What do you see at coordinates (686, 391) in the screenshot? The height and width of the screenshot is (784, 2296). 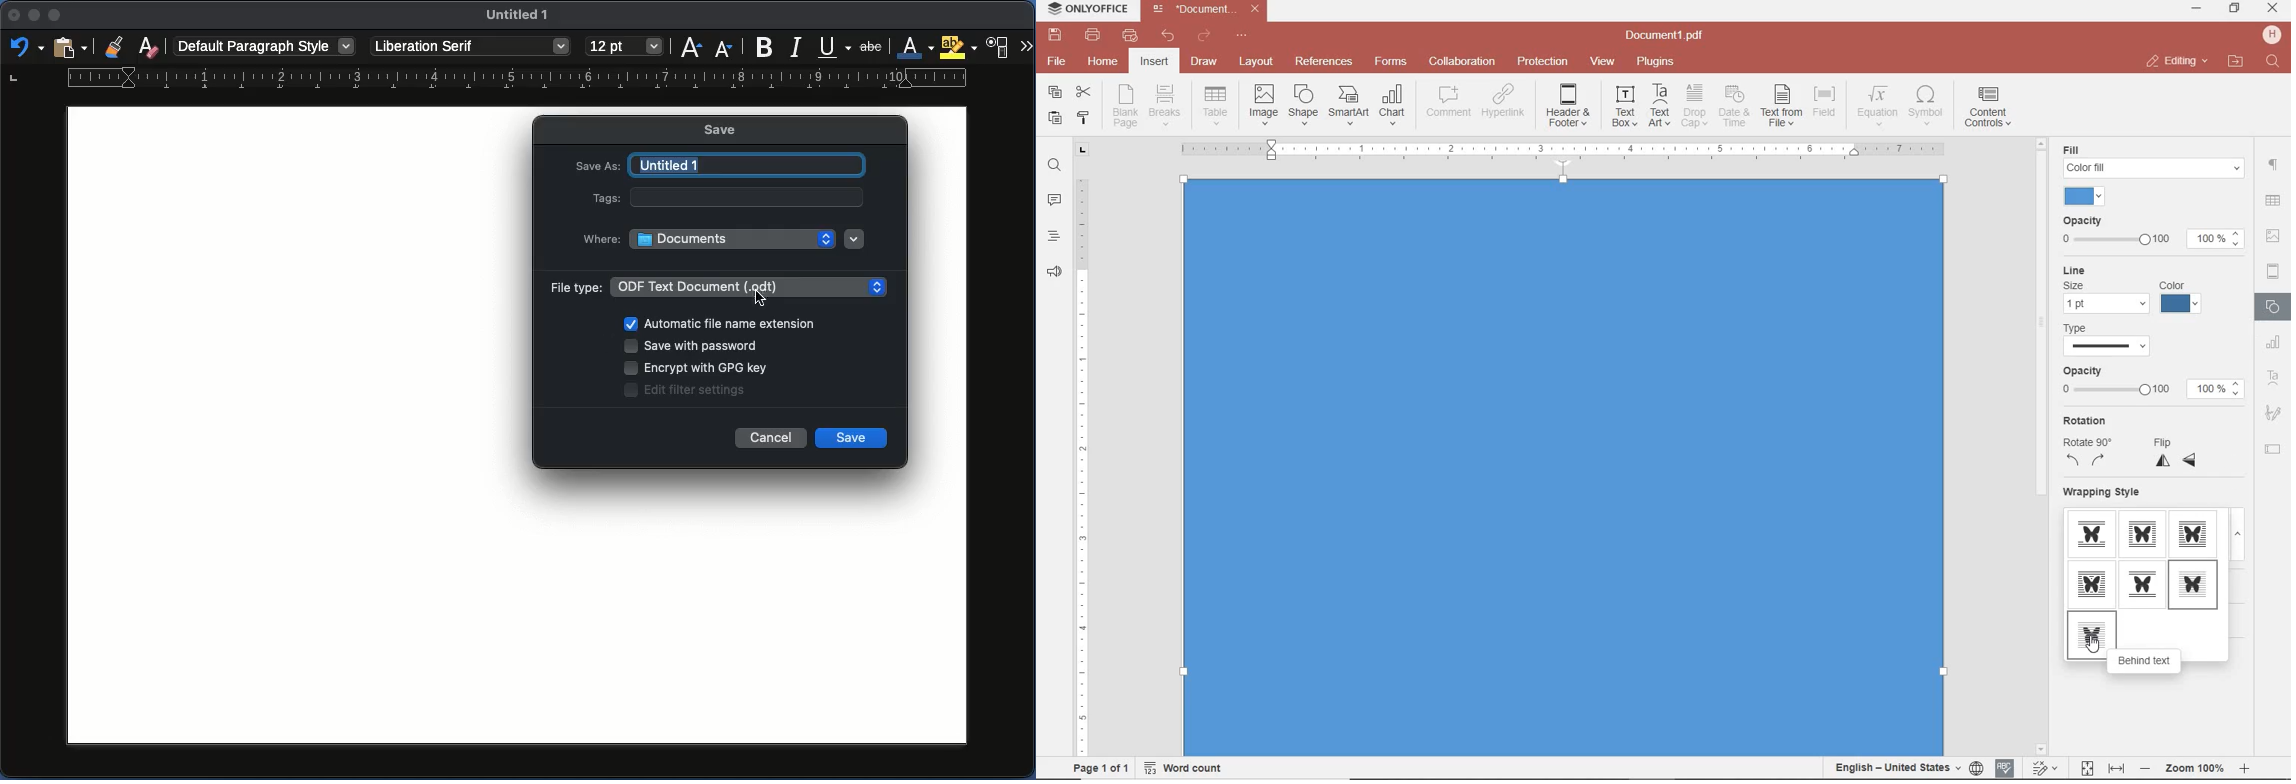 I see `Edit filter settings` at bounding box center [686, 391].